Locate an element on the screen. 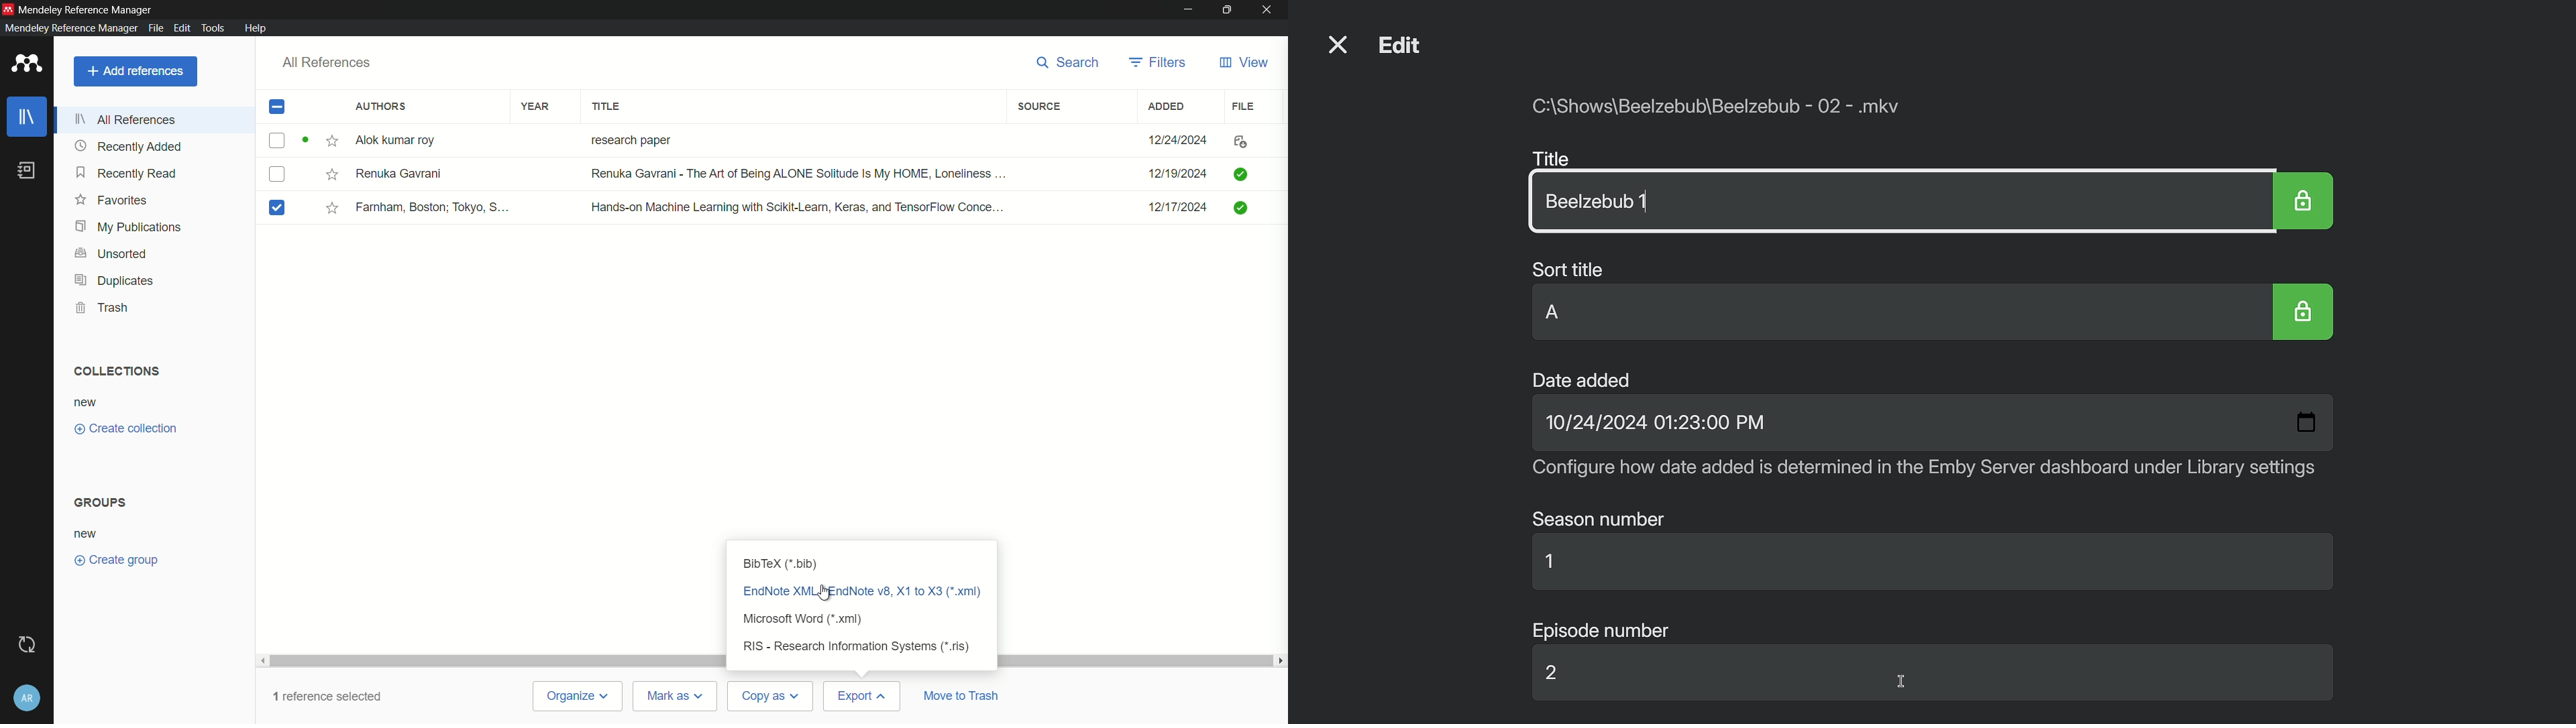  filters is located at coordinates (1157, 63).